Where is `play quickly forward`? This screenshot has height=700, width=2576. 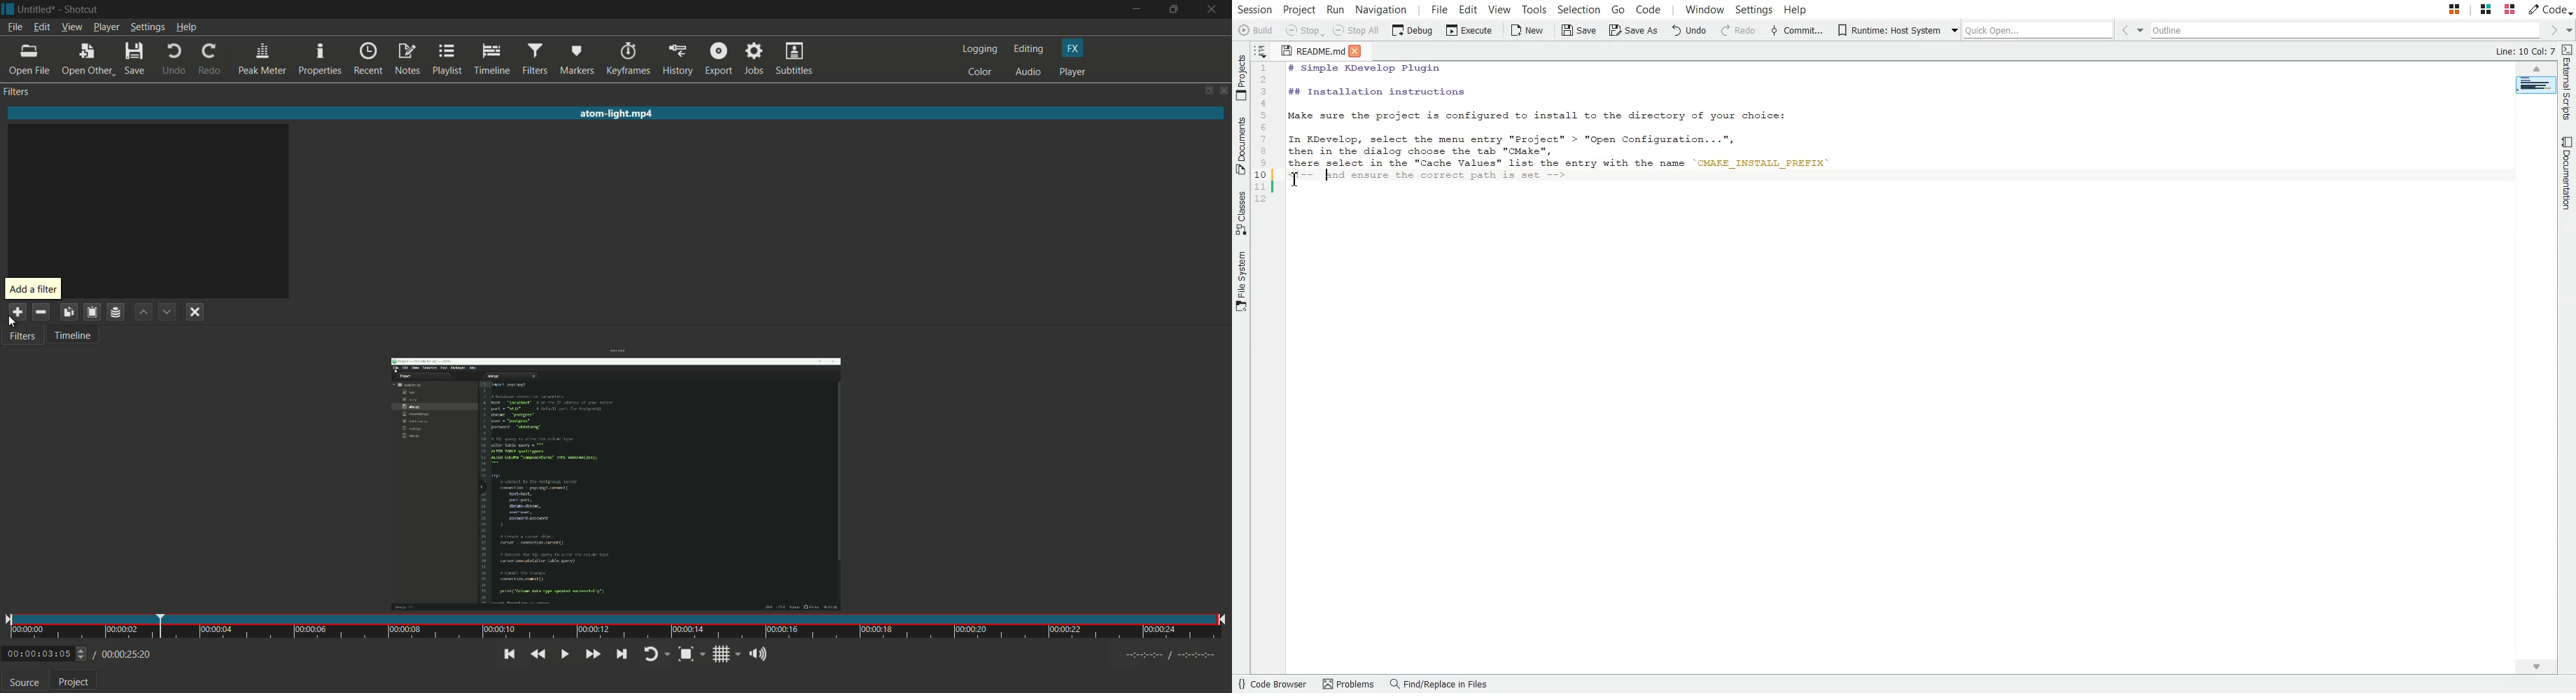 play quickly forward is located at coordinates (594, 653).